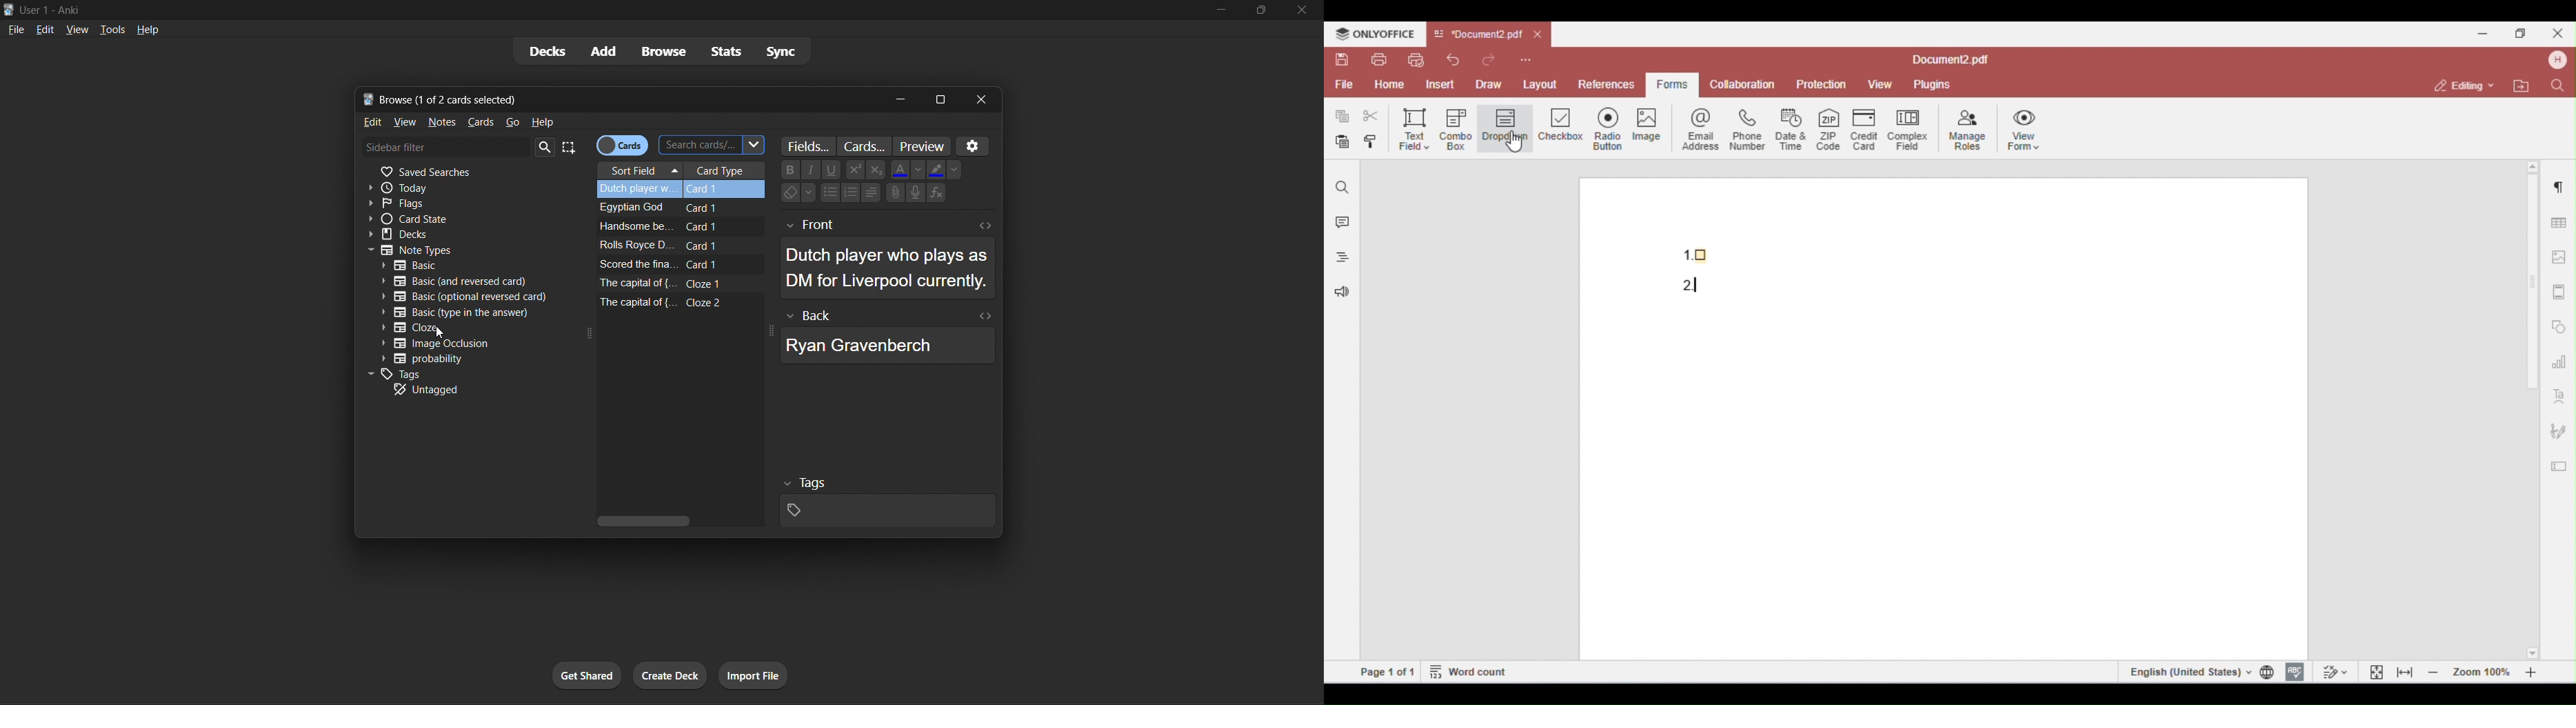 The height and width of the screenshot is (728, 2576). What do you see at coordinates (370, 123) in the screenshot?
I see `edit` at bounding box center [370, 123].